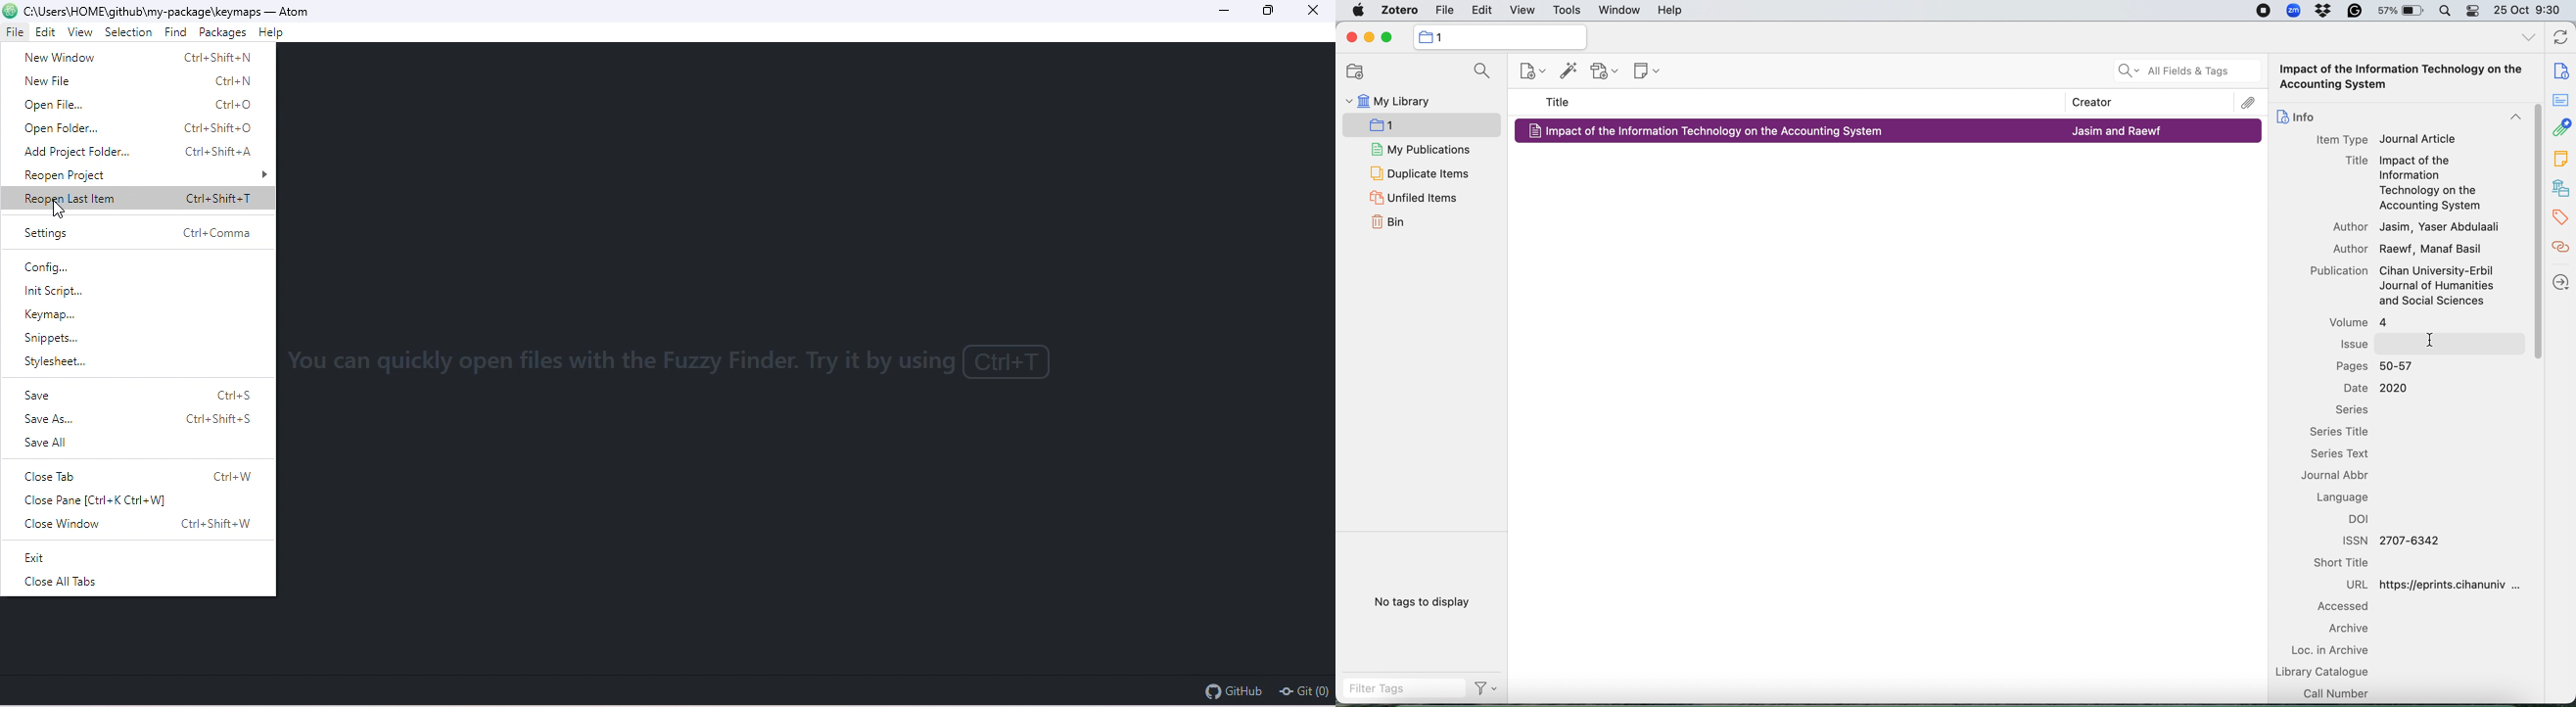  What do you see at coordinates (2344, 630) in the screenshot?
I see `archive` at bounding box center [2344, 630].